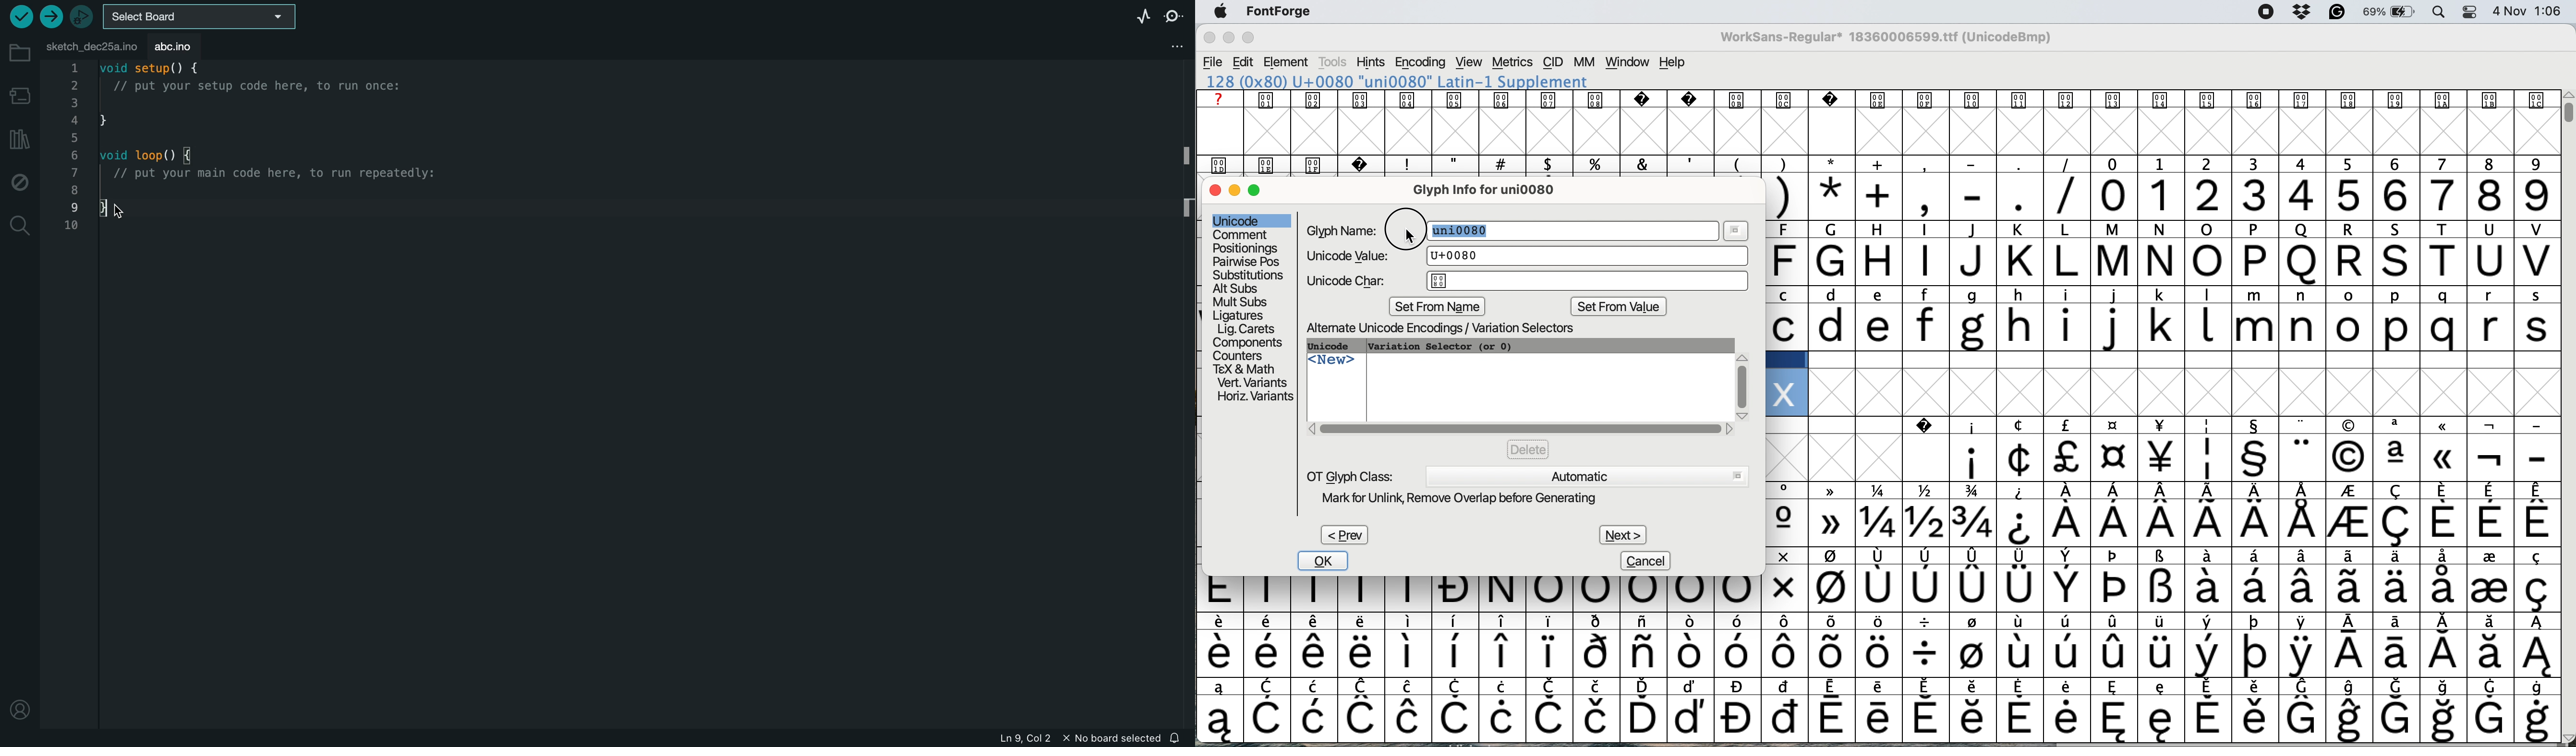 The image size is (2576, 756). I want to click on vertical scroll bar, so click(1742, 382).